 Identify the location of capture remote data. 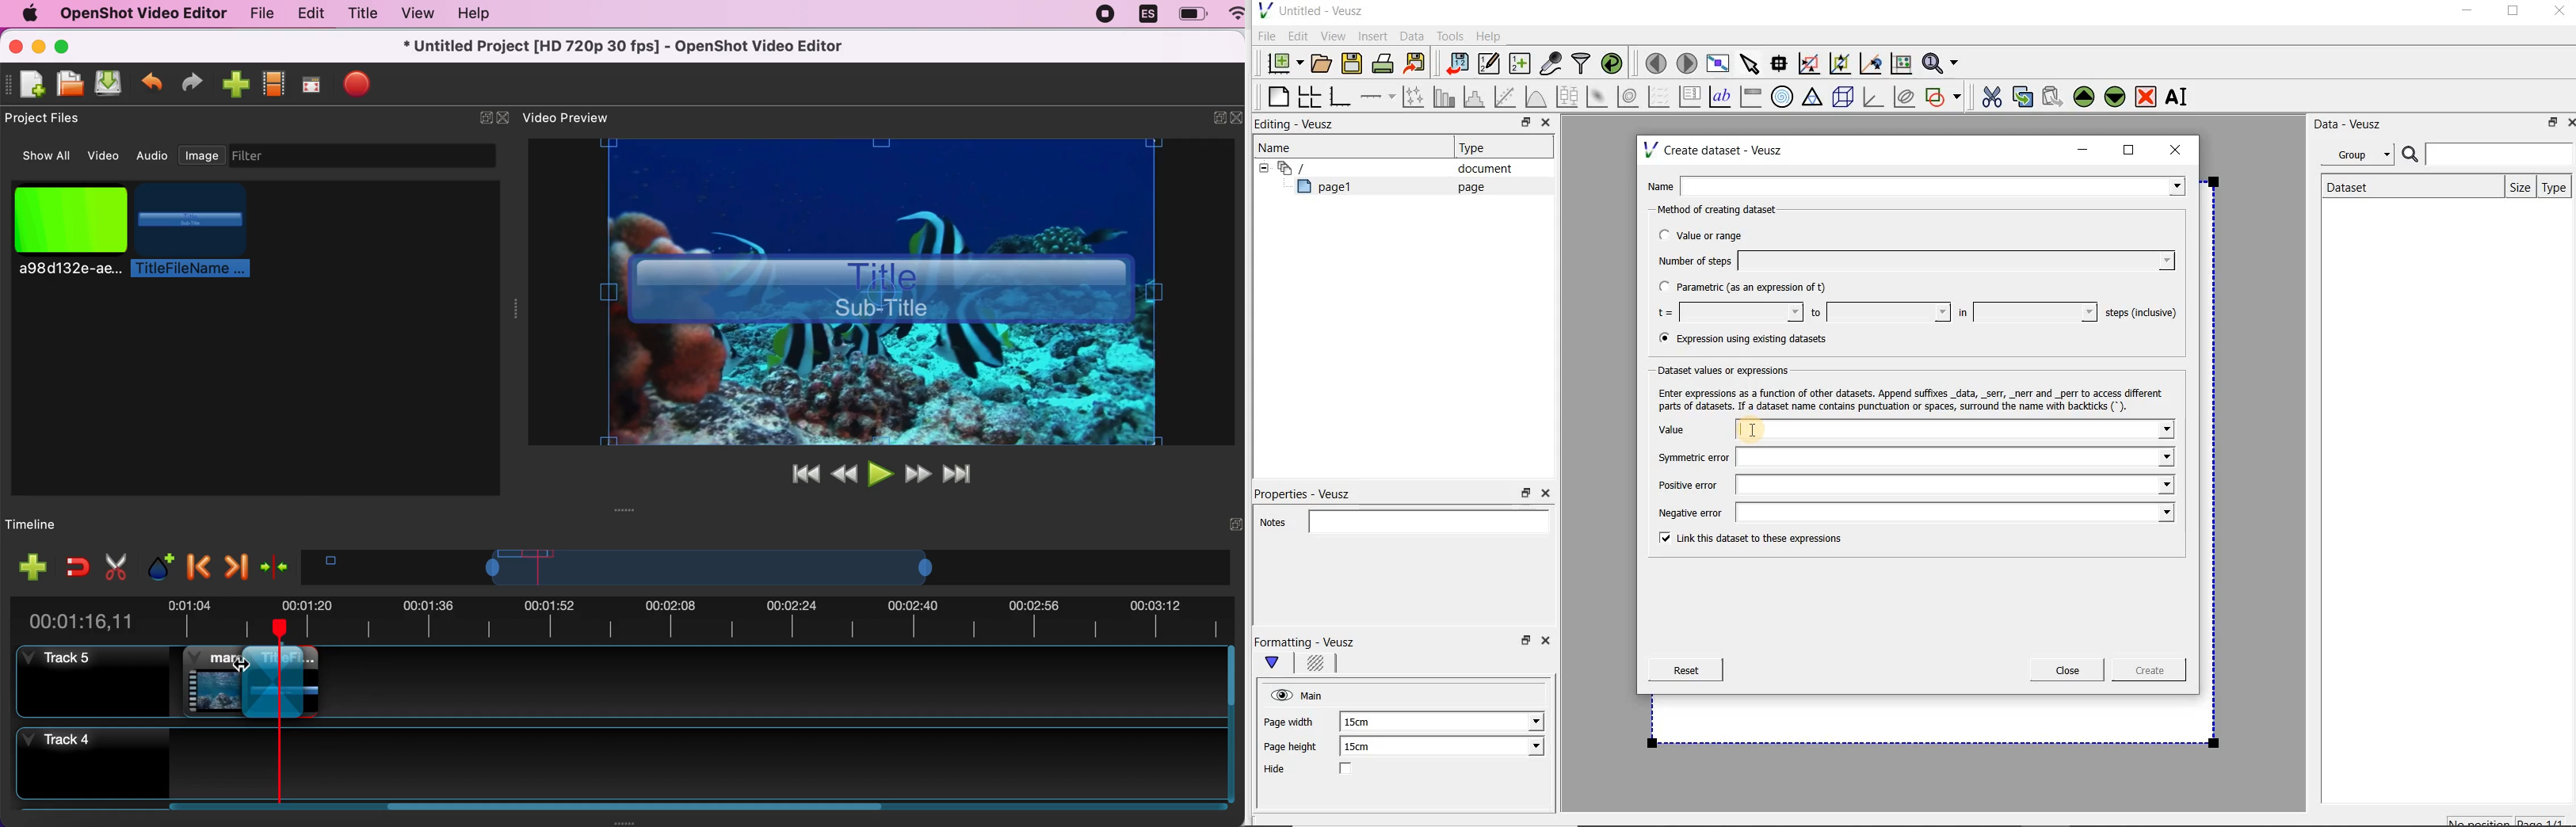
(1551, 66).